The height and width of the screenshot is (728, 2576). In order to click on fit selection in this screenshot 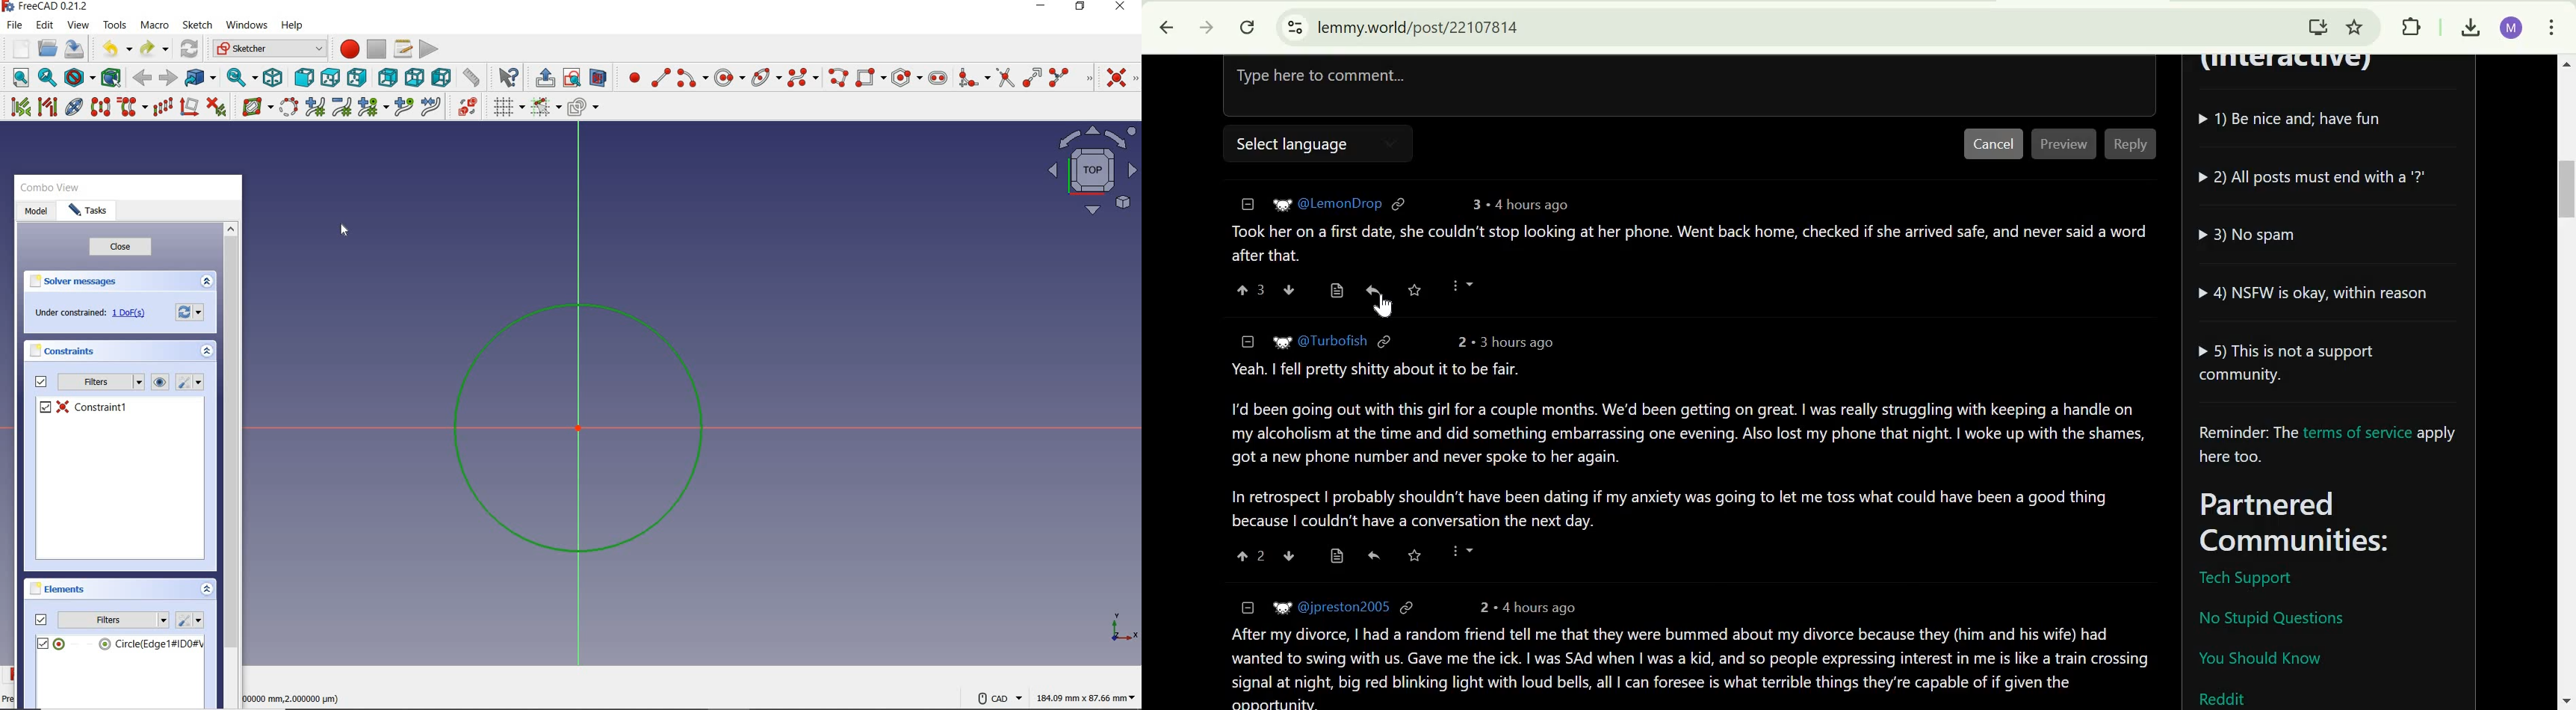, I will do `click(46, 77)`.